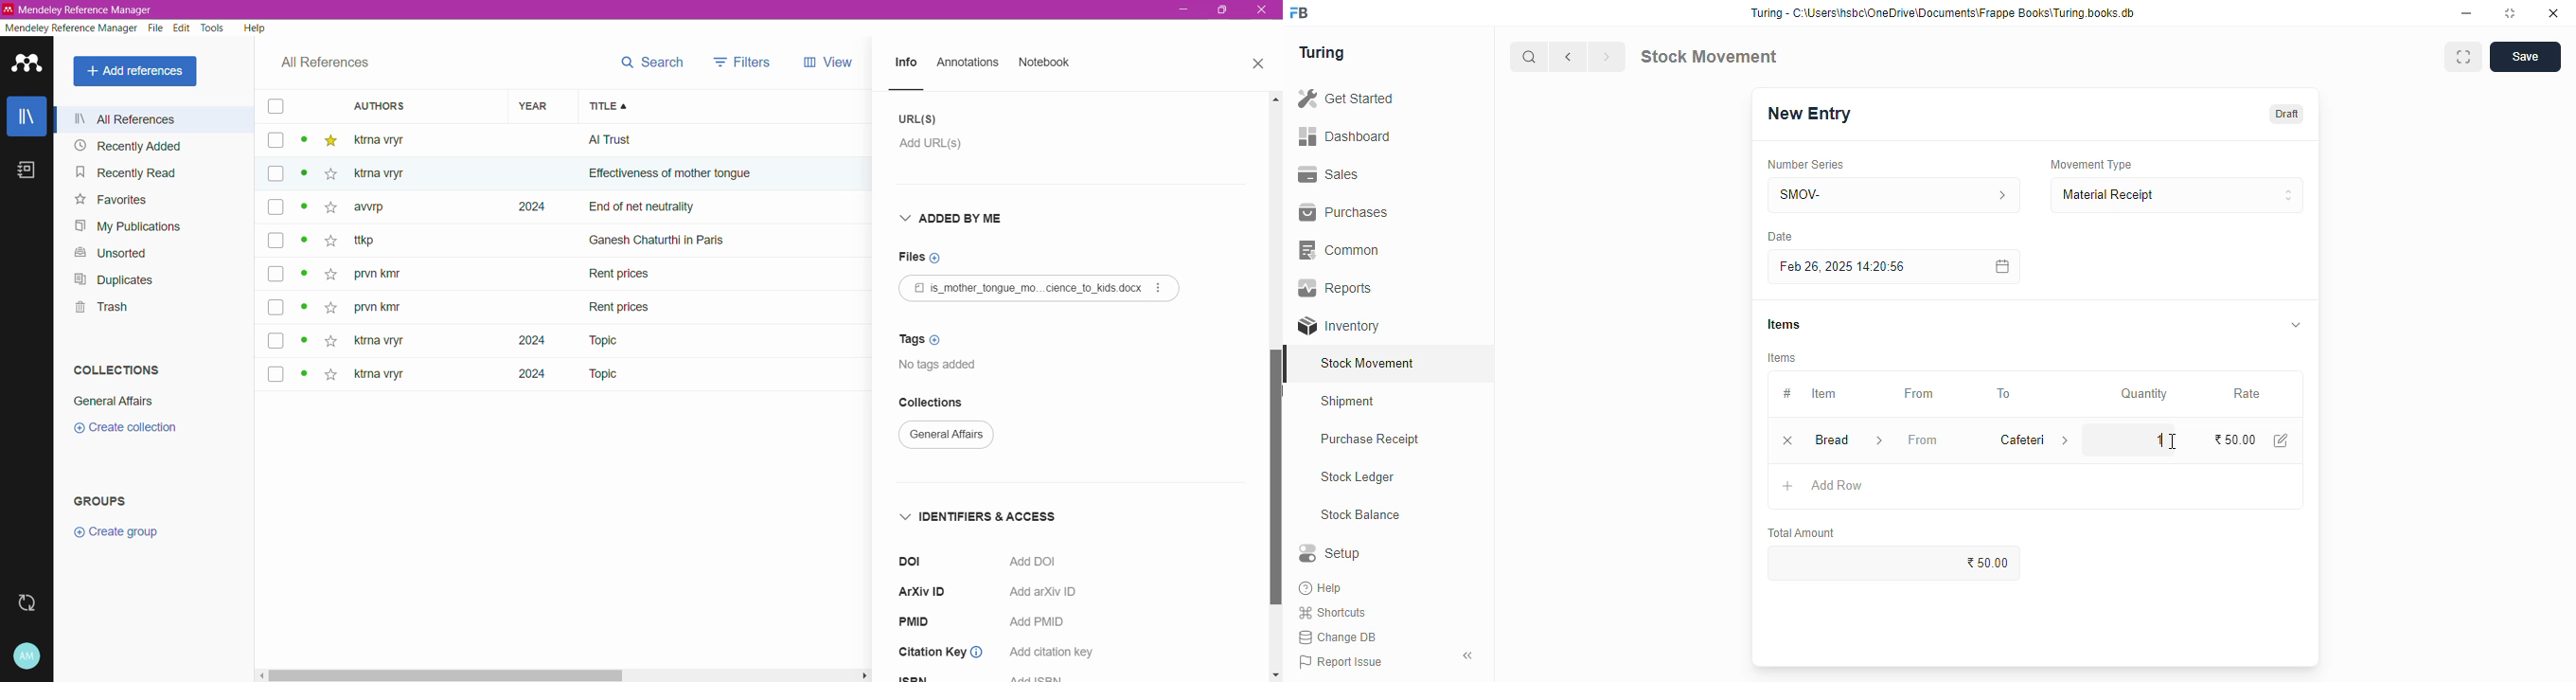  I want to click on ₹50.00, so click(1895, 563).